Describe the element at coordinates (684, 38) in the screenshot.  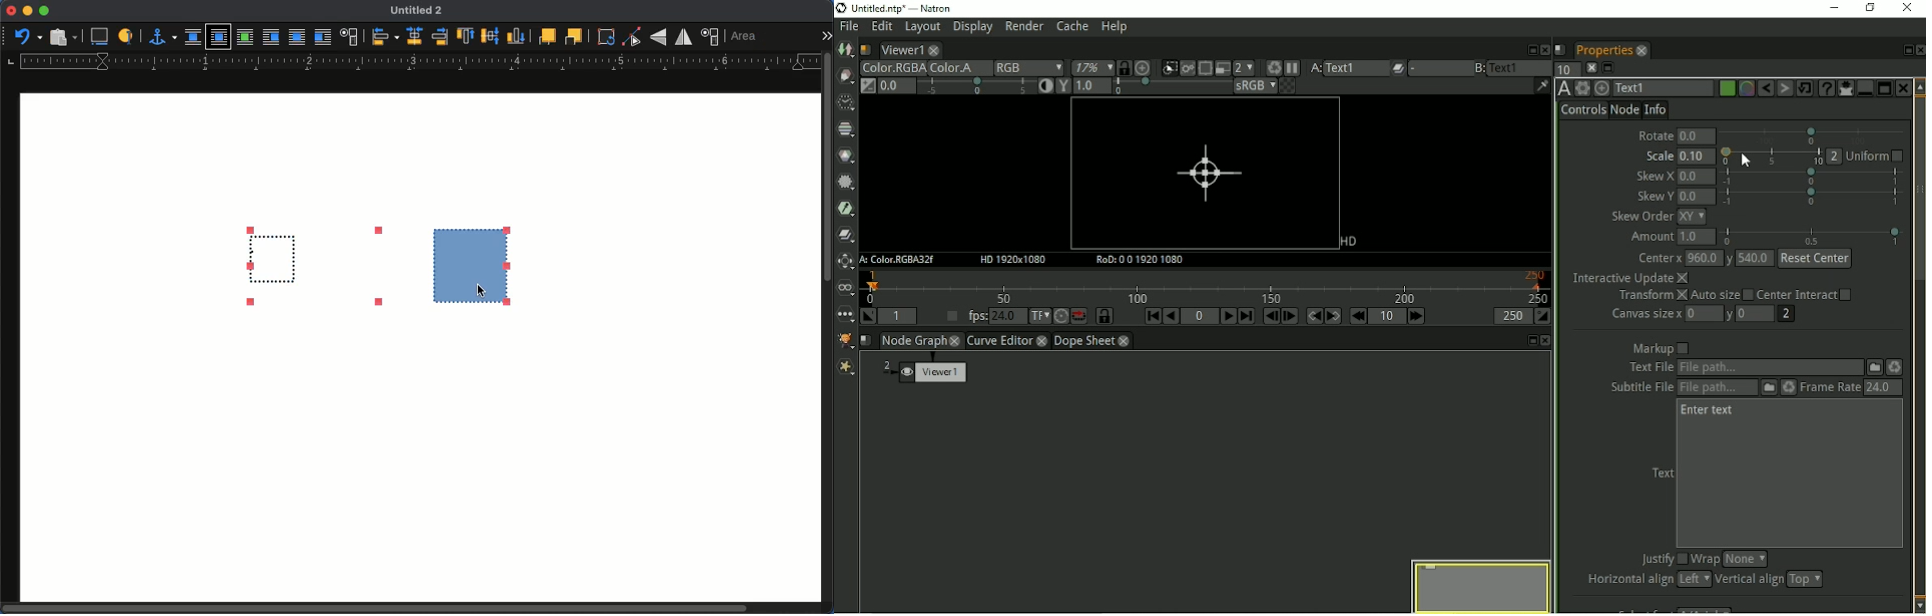
I see `flip horizontally` at that location.